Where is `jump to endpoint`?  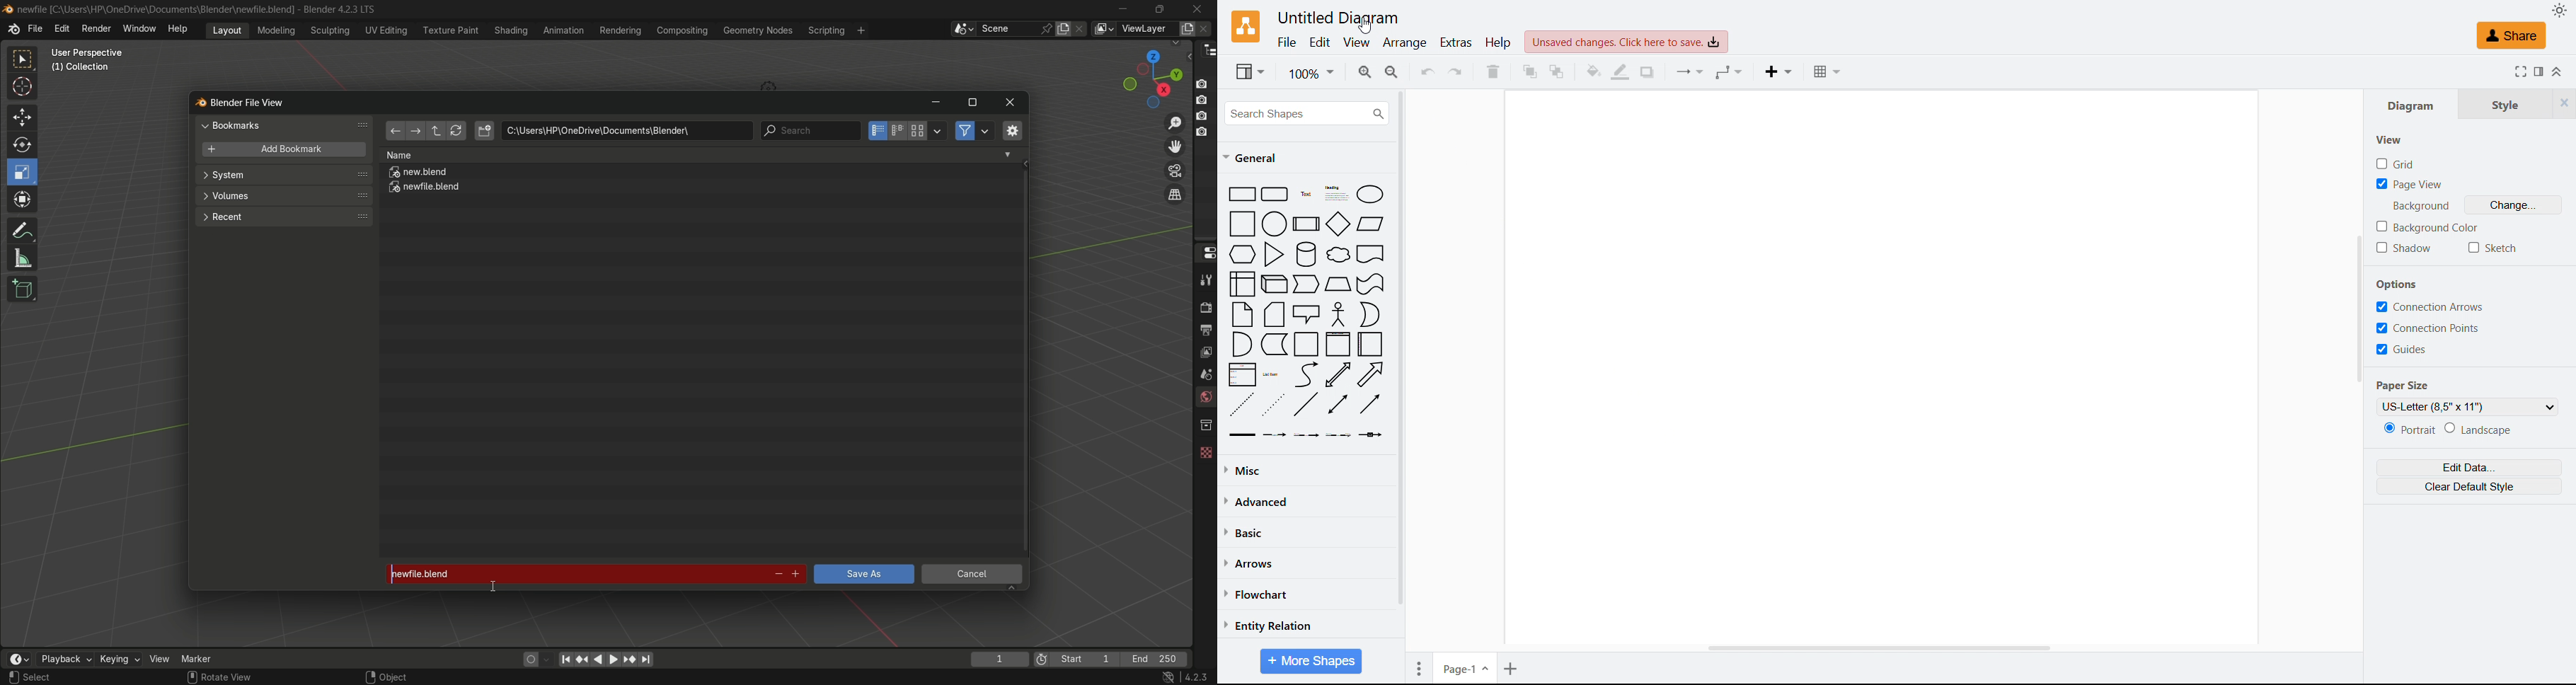
jump to endpoint is located at coordinates (647, 660).